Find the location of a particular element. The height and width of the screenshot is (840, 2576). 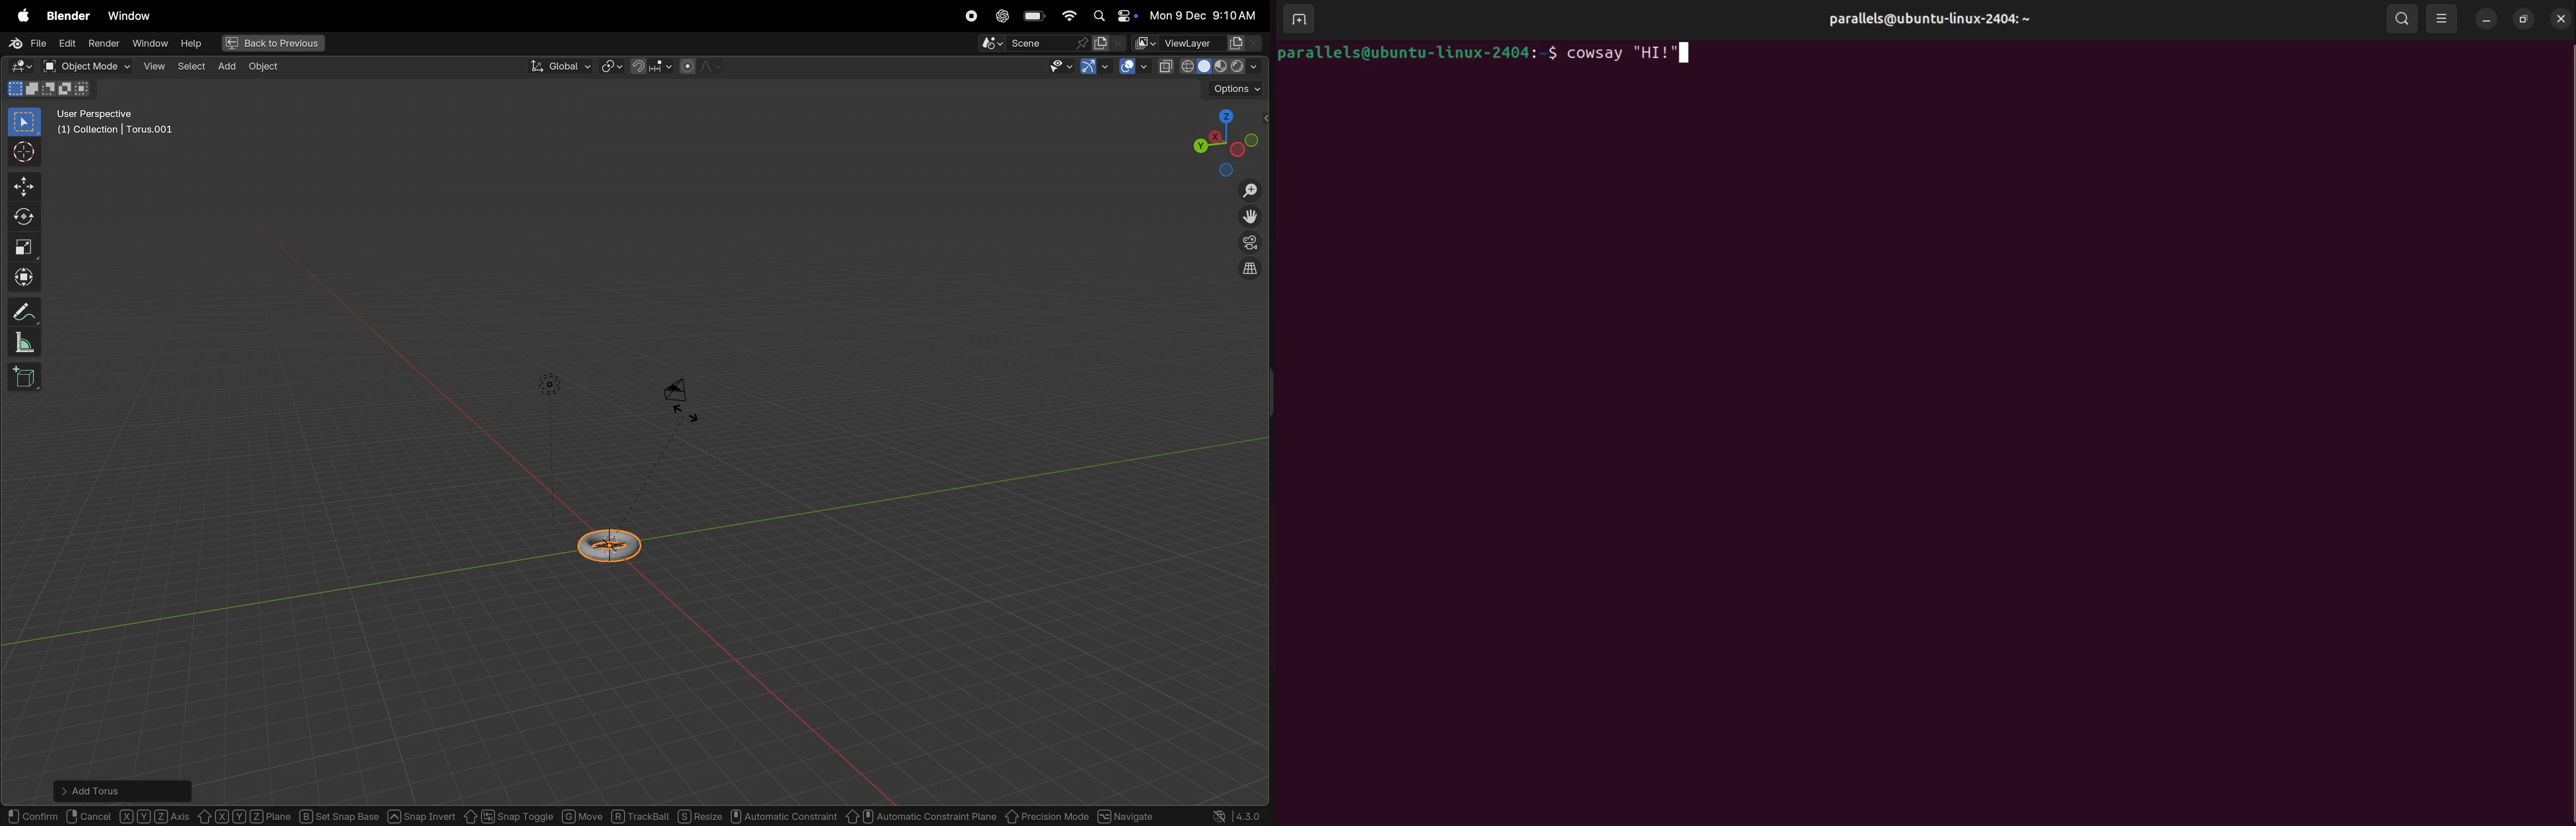

scale is located at coordinates (25, 246).